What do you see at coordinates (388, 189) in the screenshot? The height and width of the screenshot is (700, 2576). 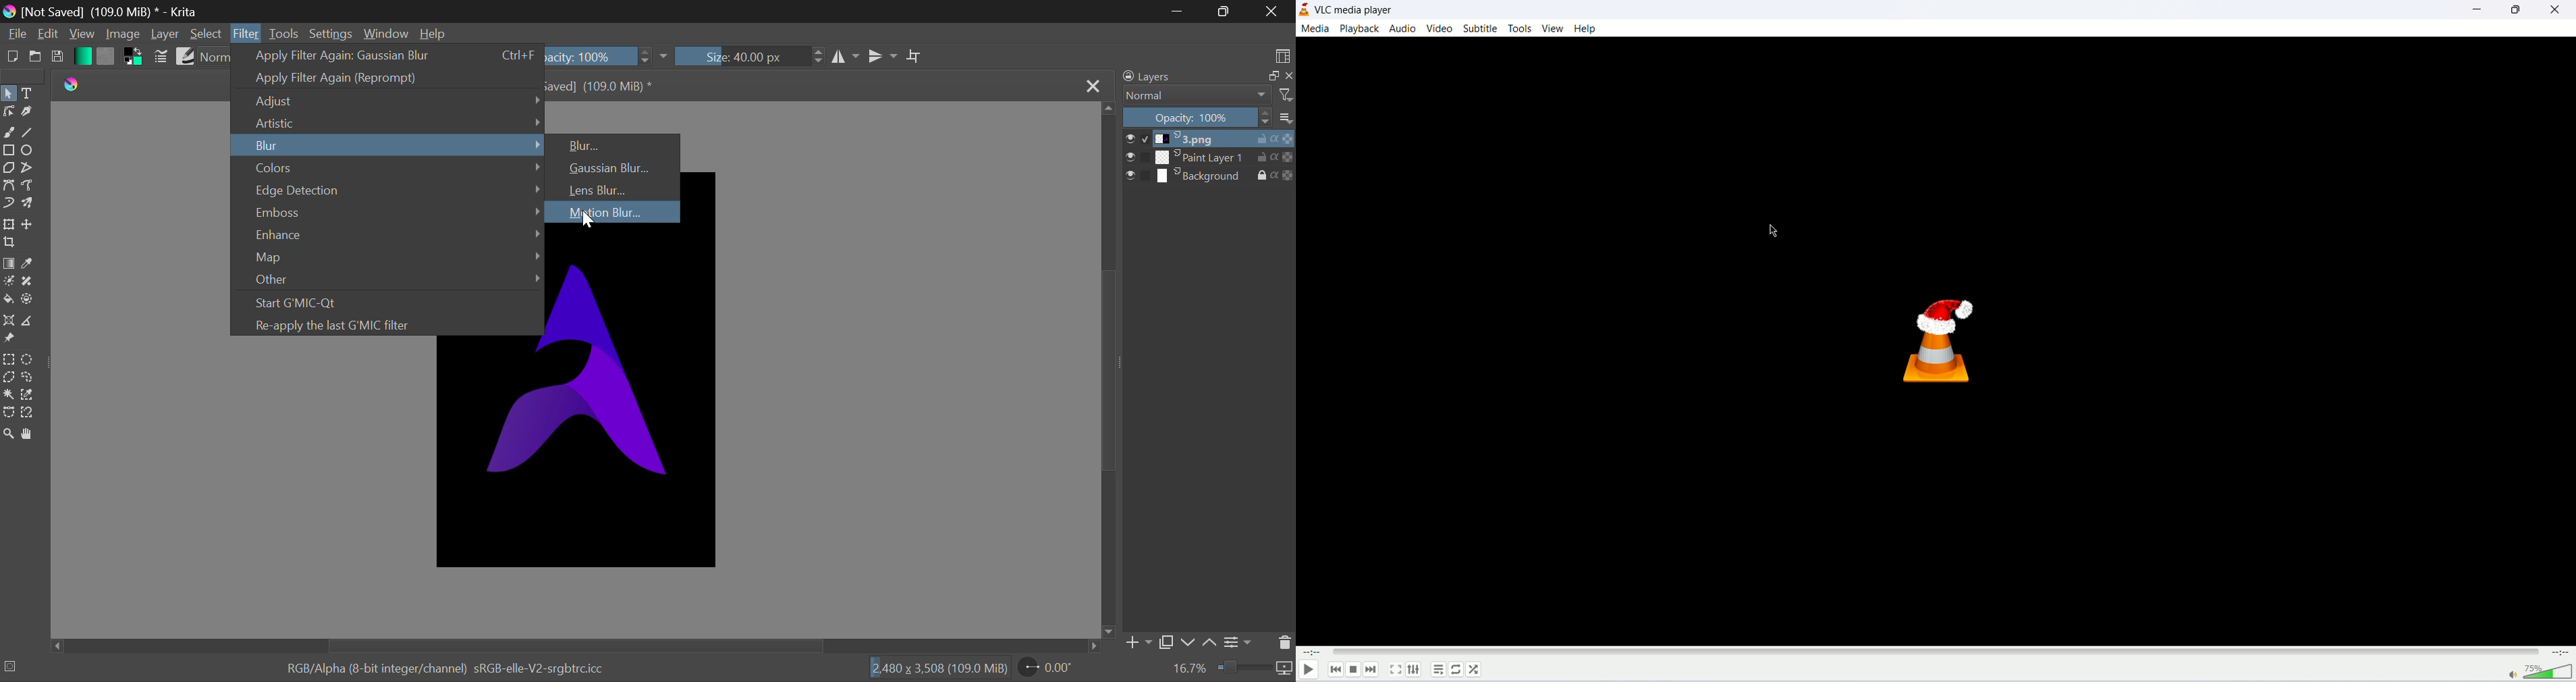 I see `Edge Detection` at bounding box center [388, 189].